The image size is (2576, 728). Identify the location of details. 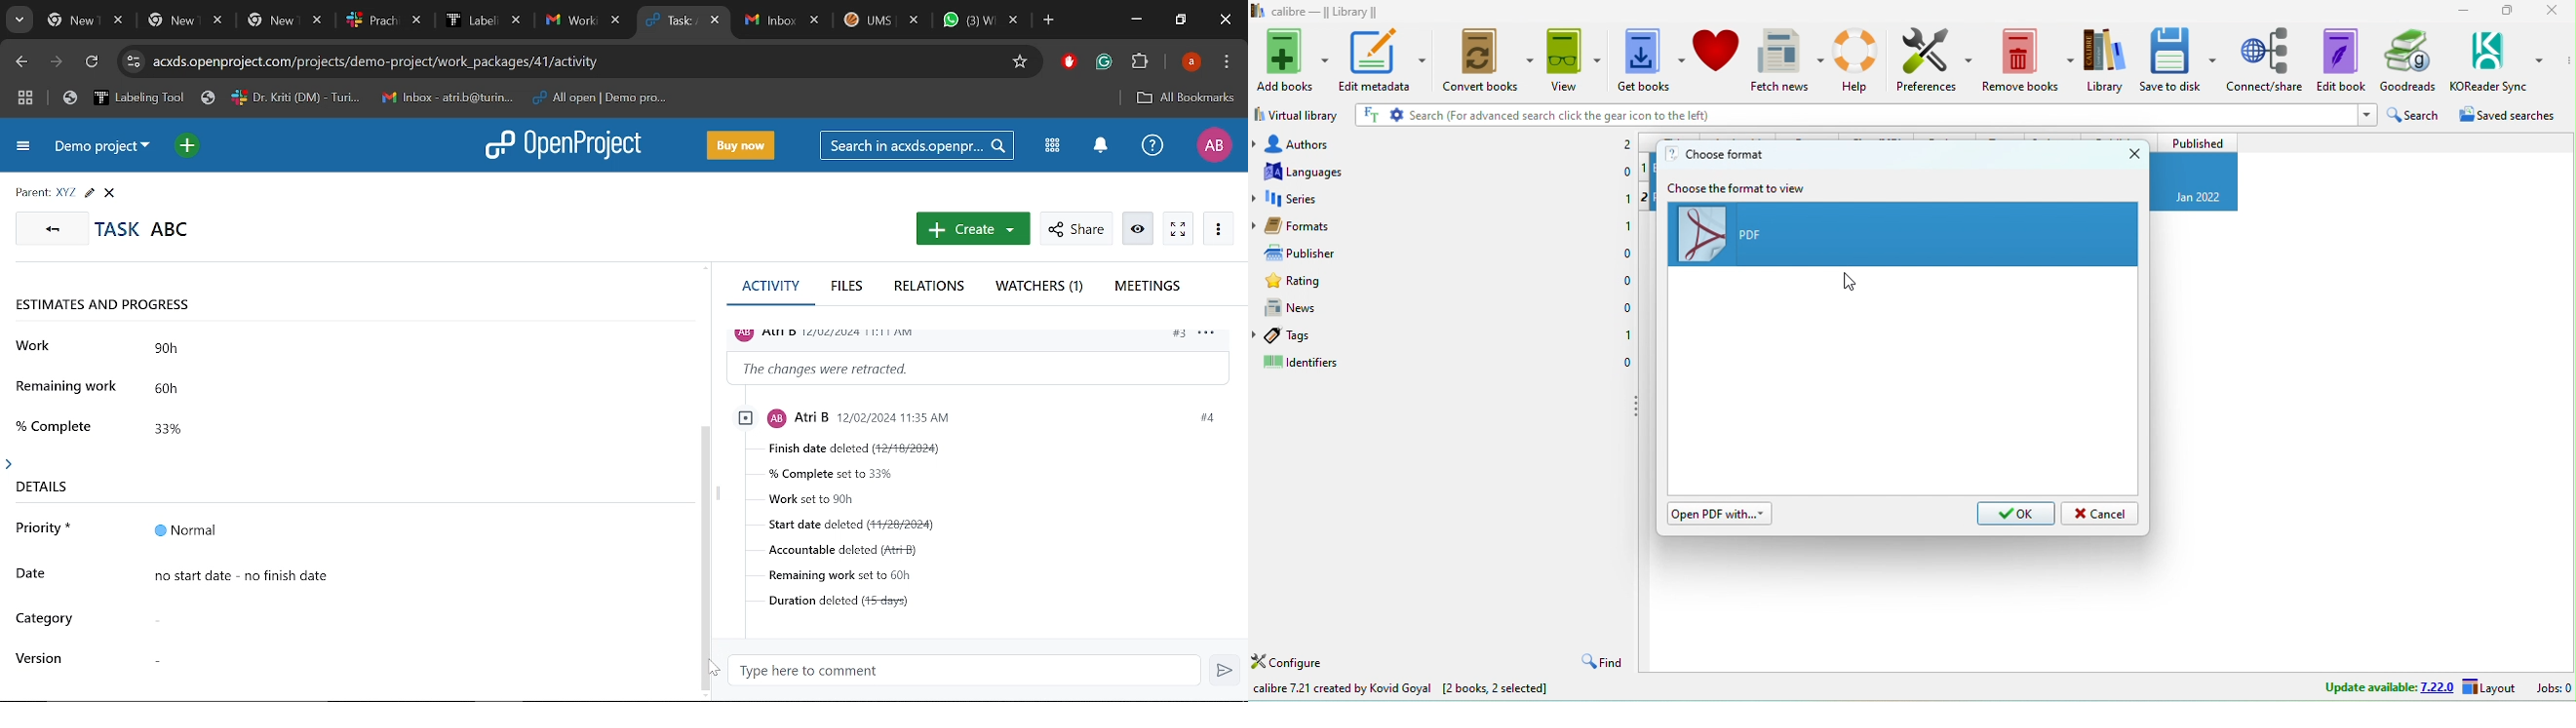
(38, 482).